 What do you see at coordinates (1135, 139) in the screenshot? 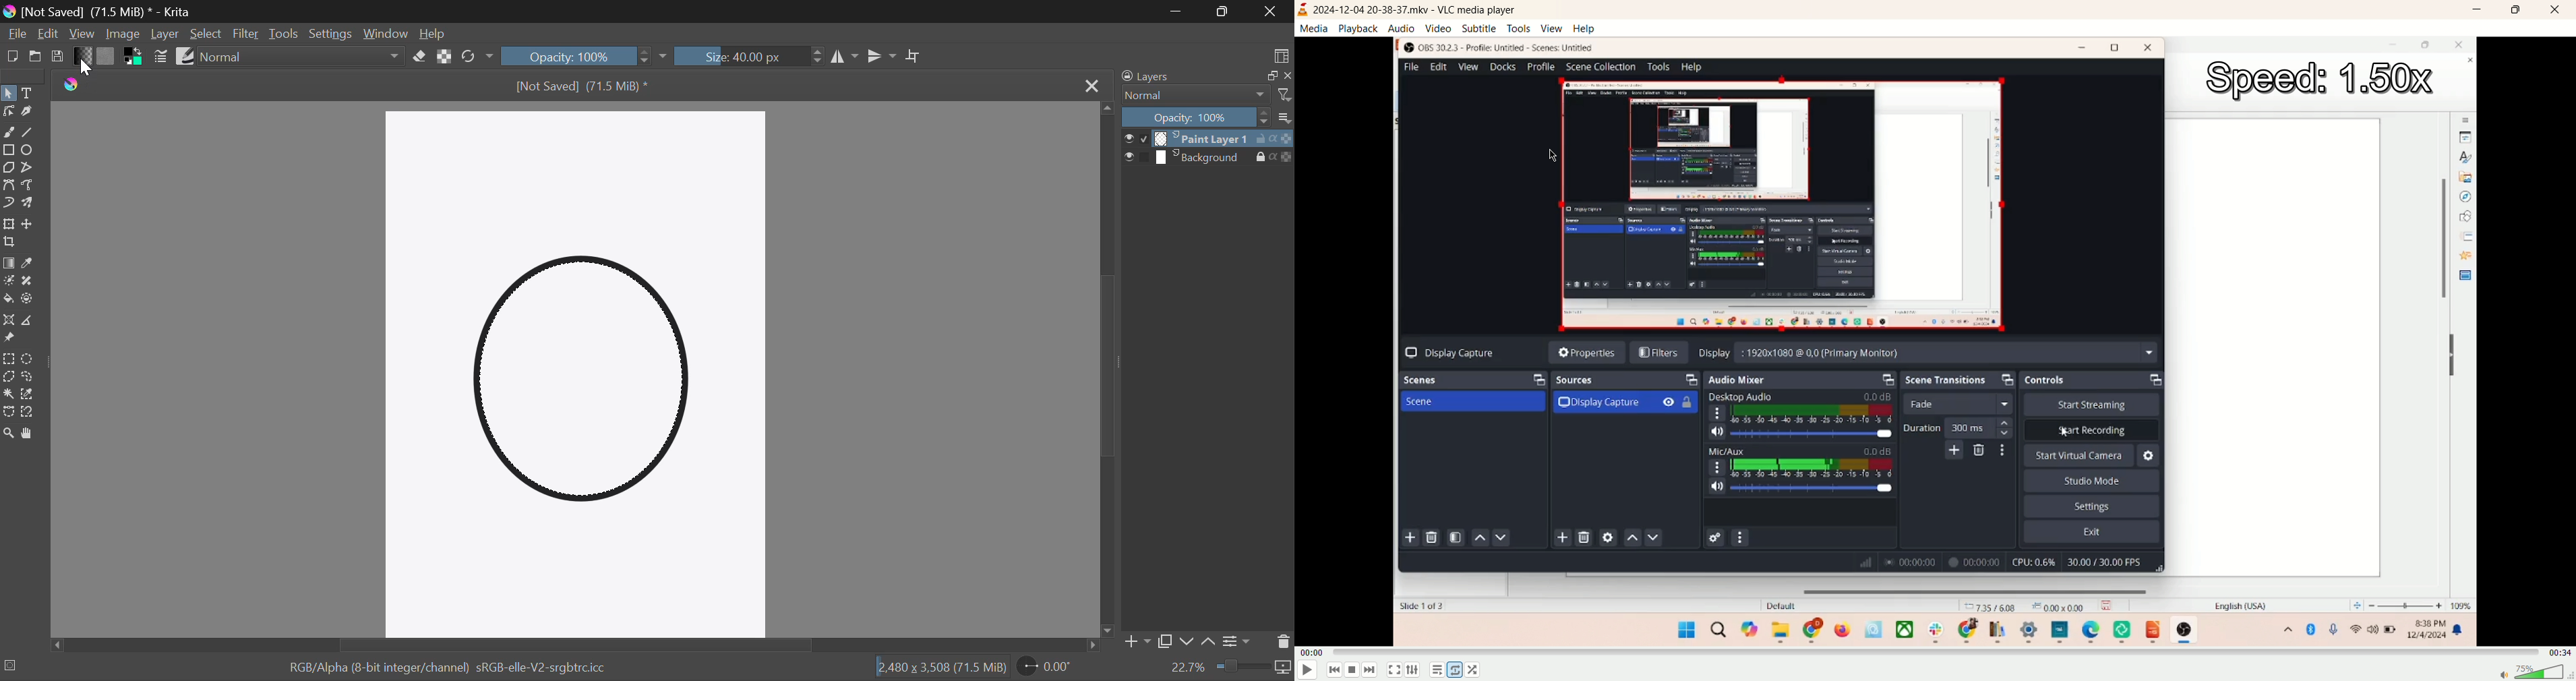
I see `checkbox` at bounding box center [1135, 139].